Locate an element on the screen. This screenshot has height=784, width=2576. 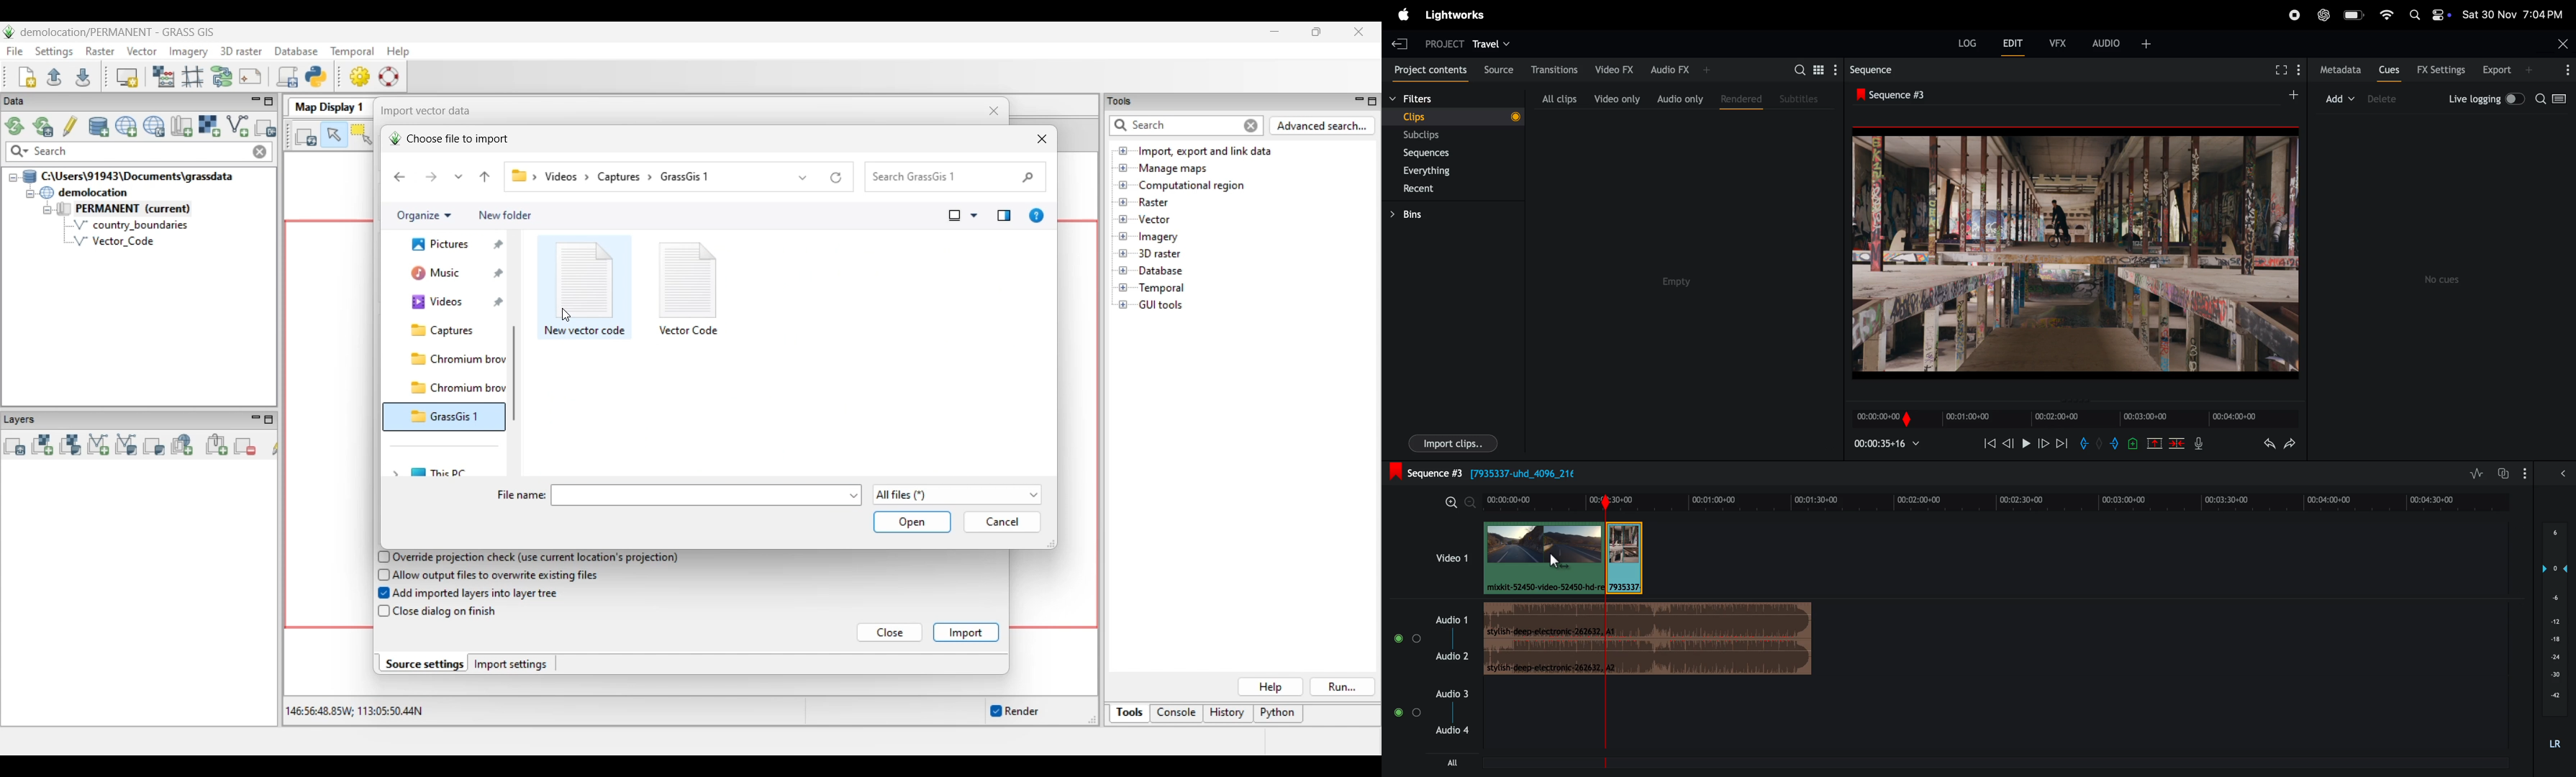
toggle audio track sync is located at coordinates (2501, 473).